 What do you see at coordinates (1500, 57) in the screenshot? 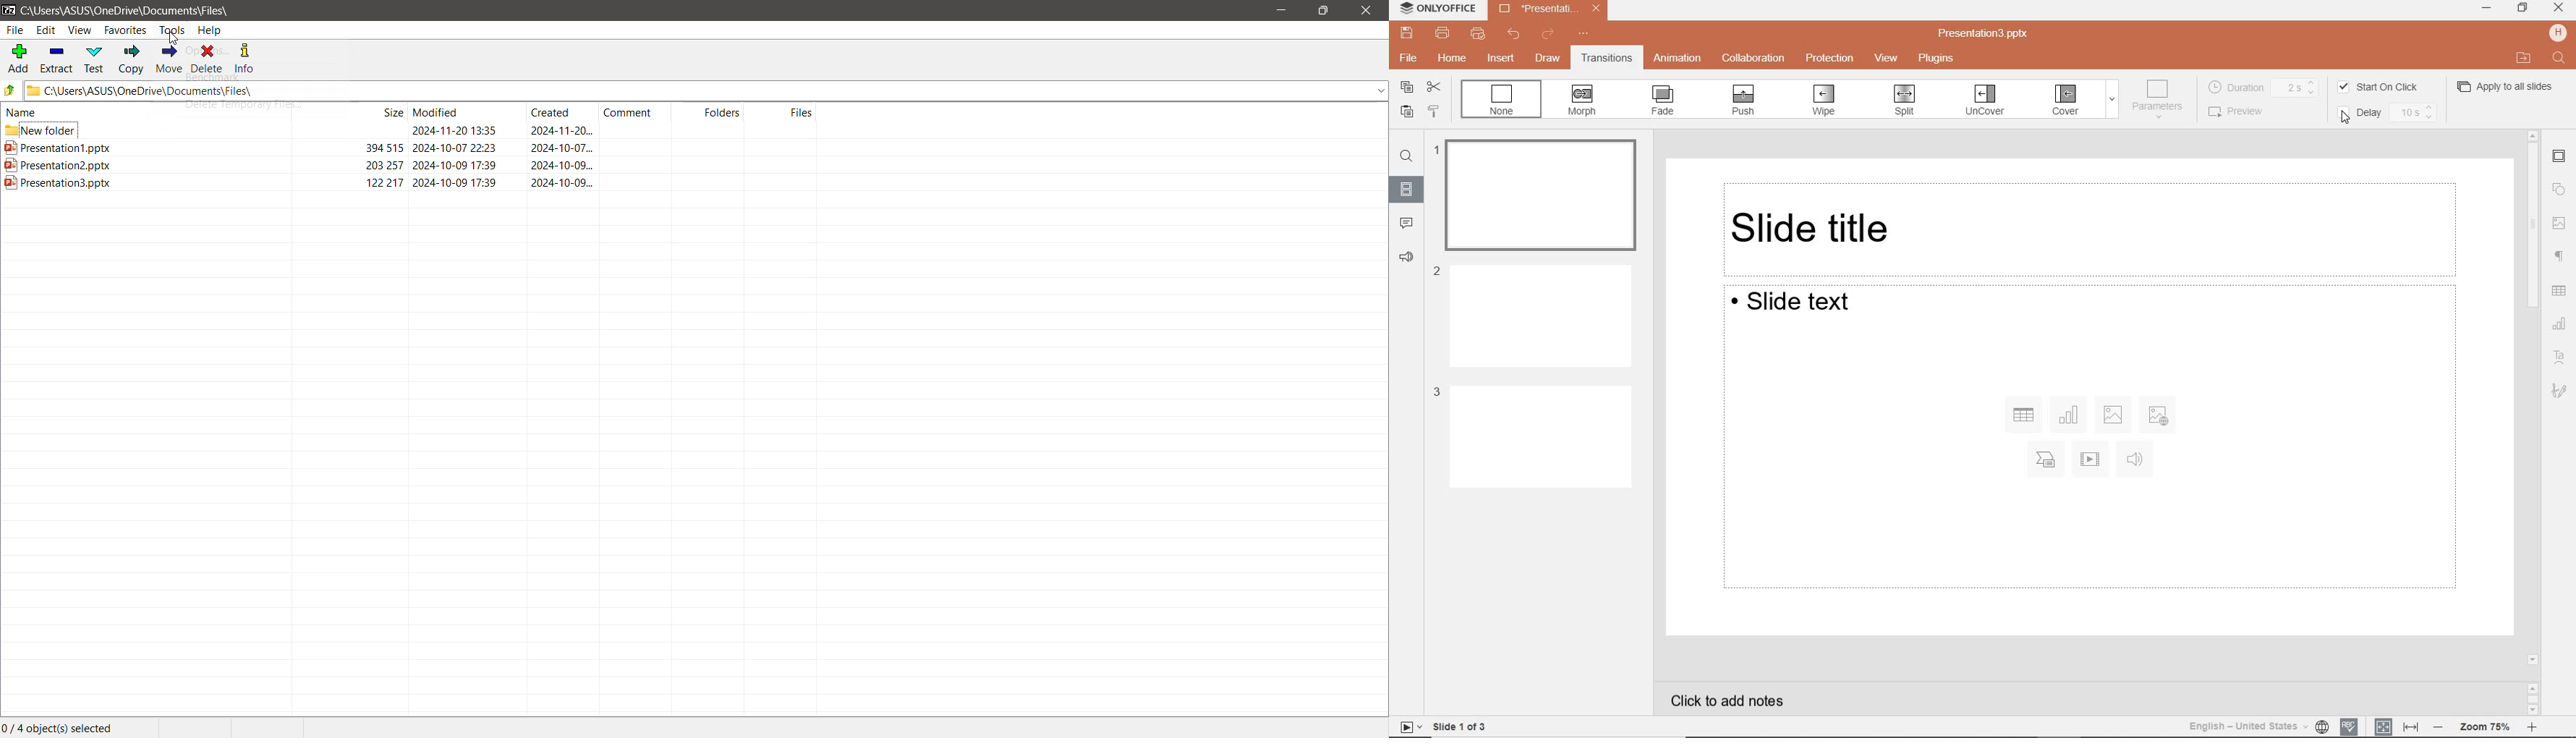
I see `insert` at bounding box center [1500, 57].